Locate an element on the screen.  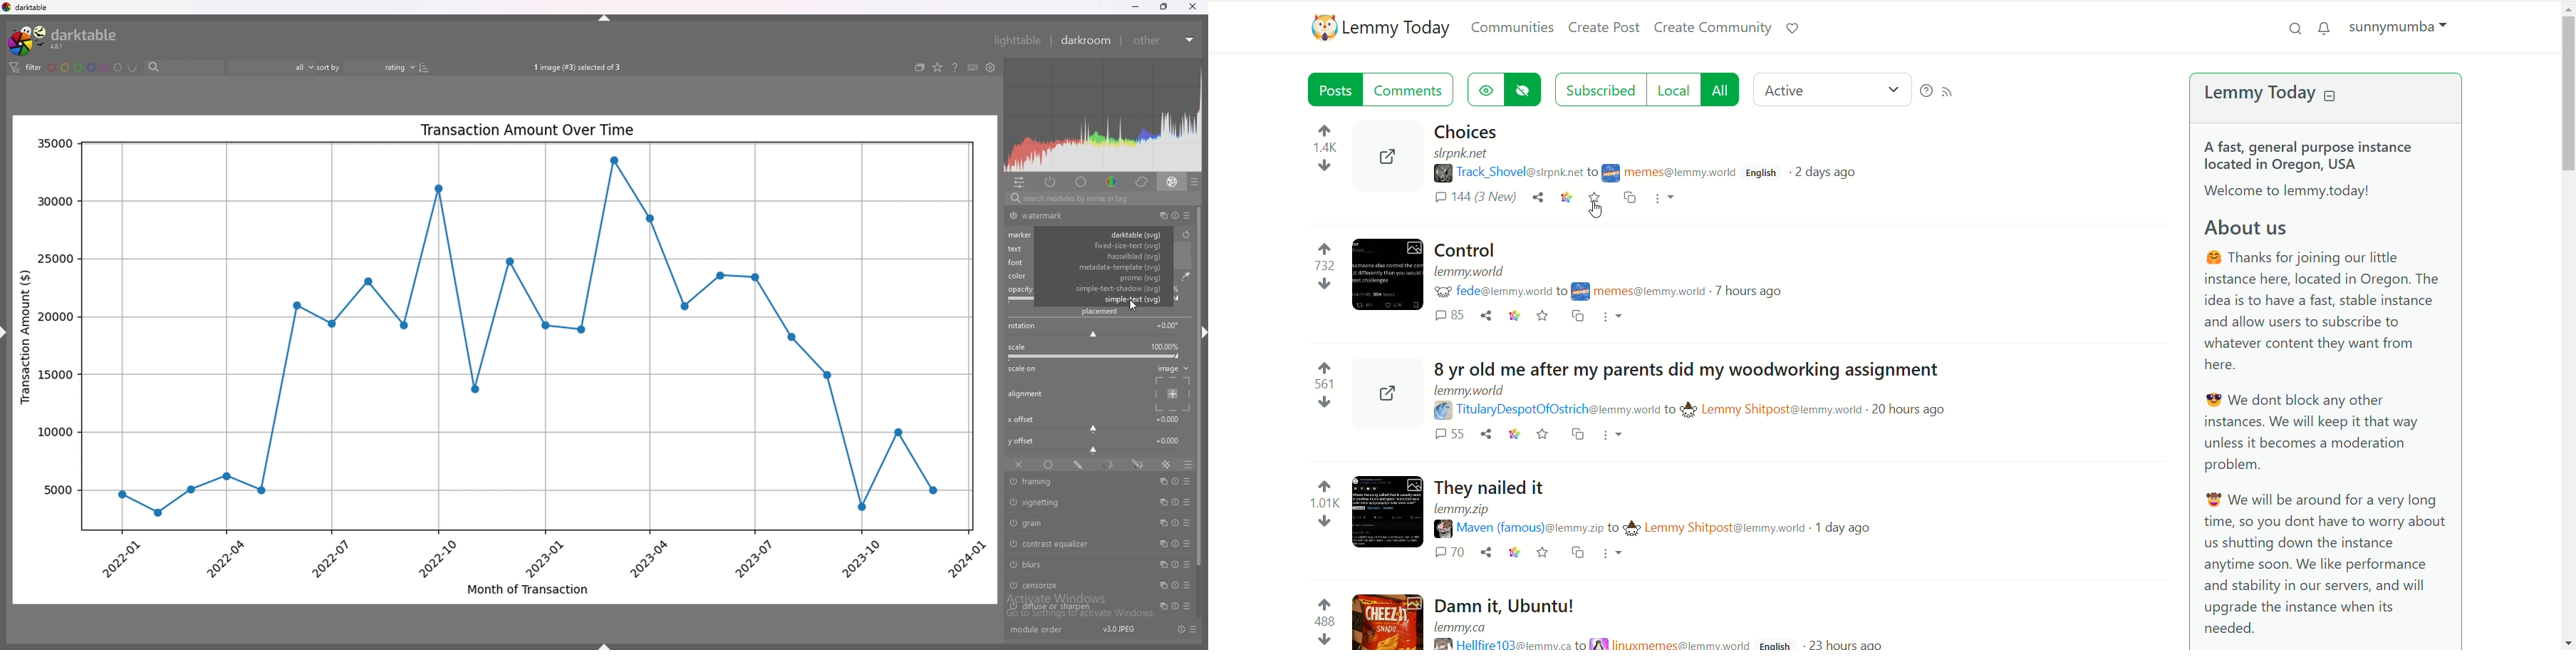
including color labels is located at coordinates (132, 68).